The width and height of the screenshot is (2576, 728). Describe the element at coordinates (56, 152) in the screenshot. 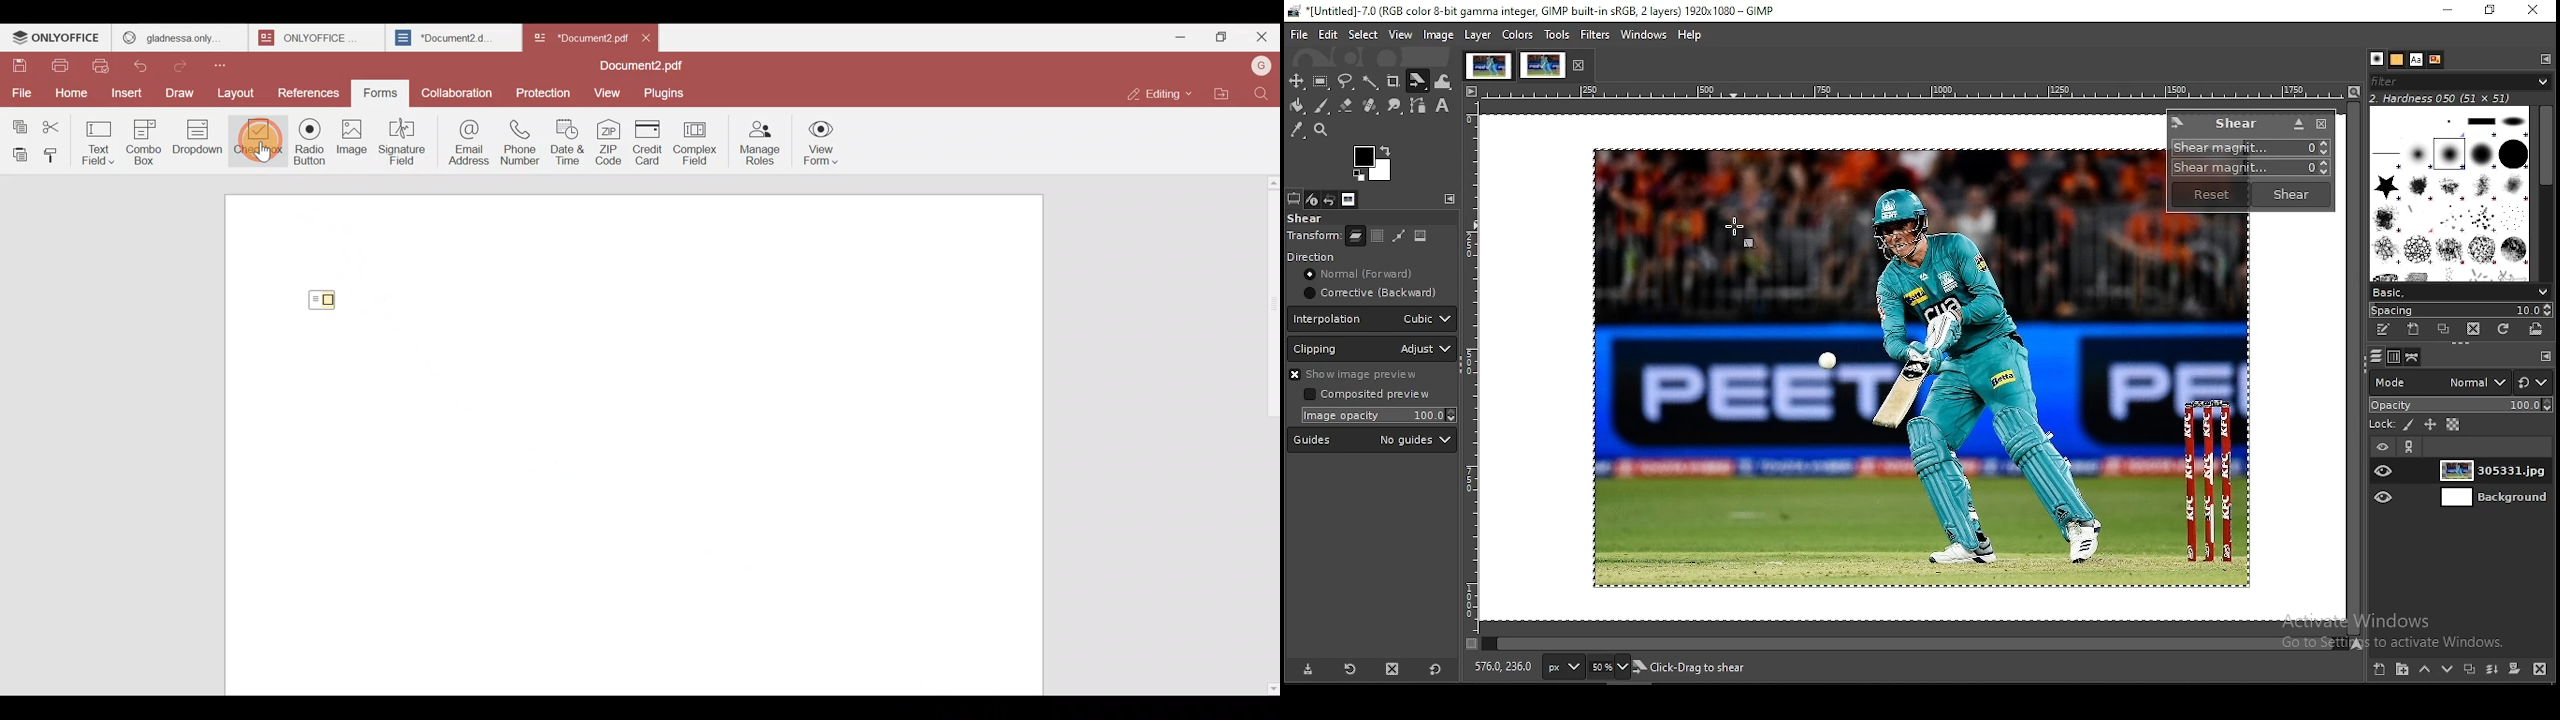

I see `Copy style` at that location.